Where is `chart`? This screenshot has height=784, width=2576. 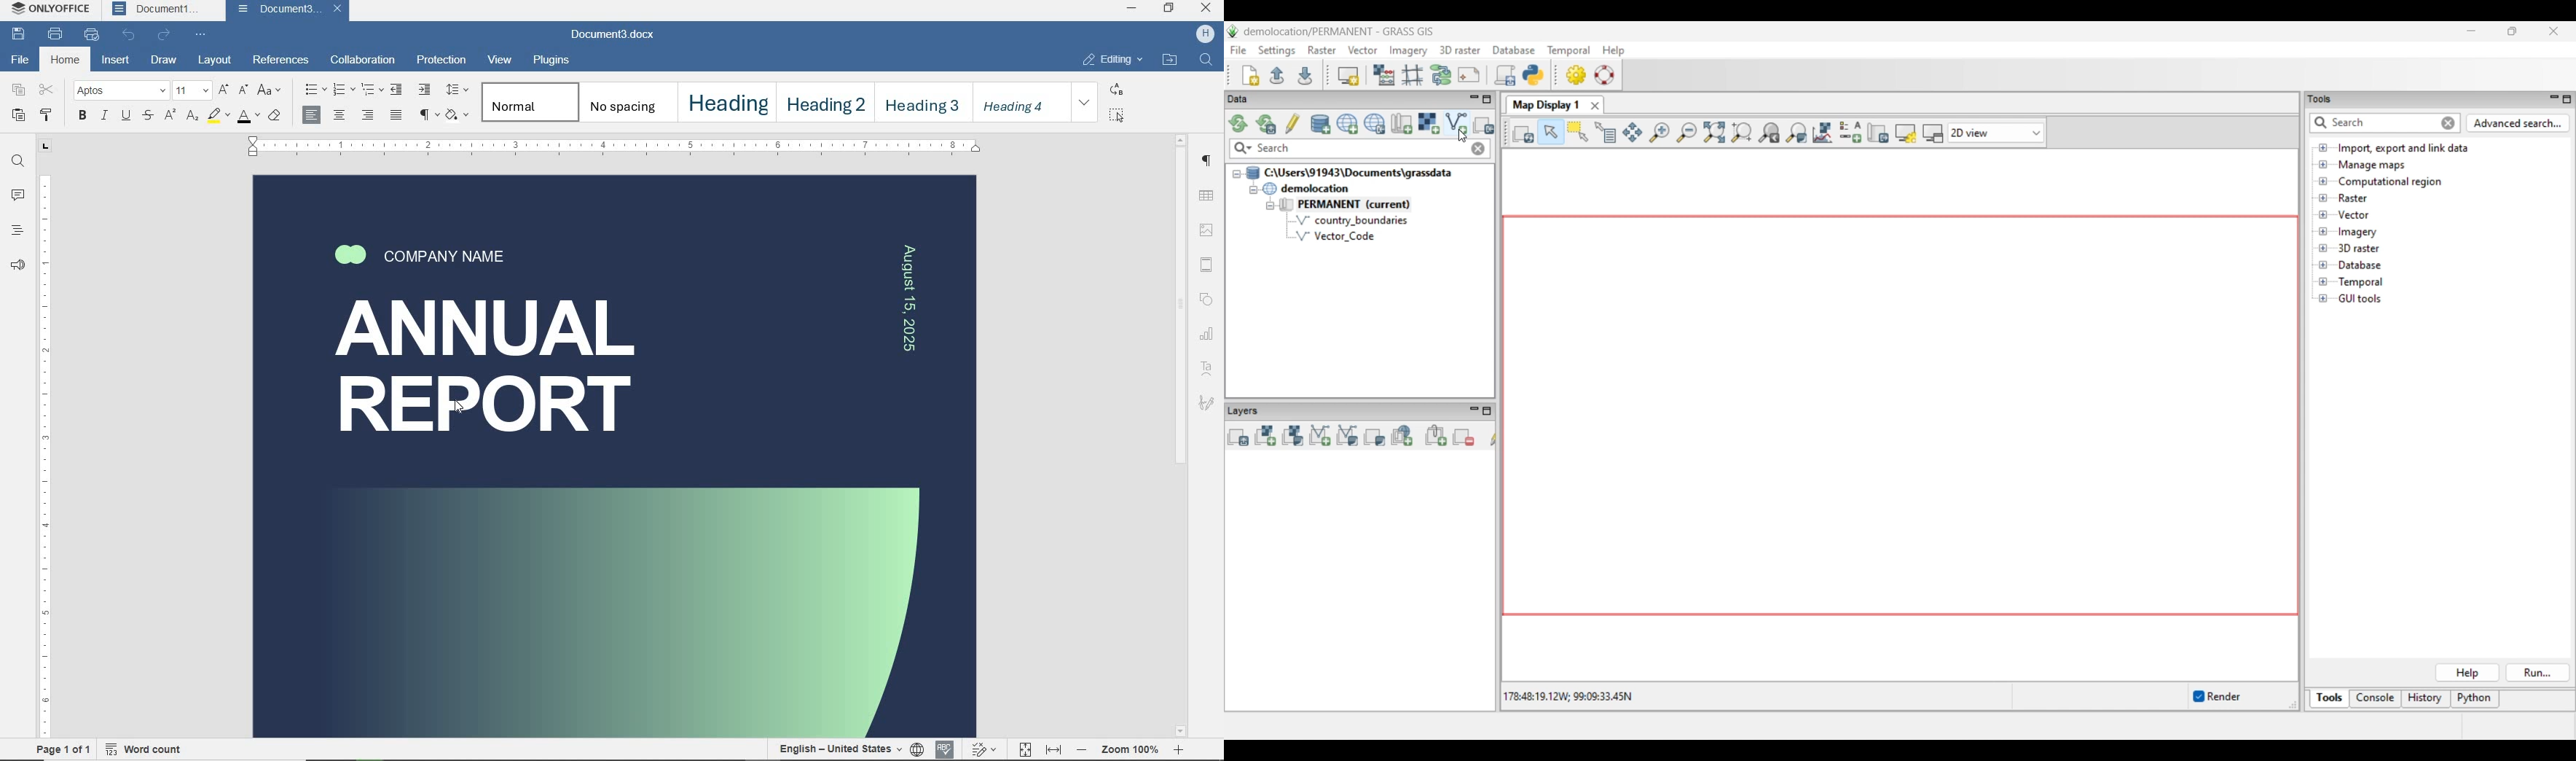
chart is located at coordinates (1207, 334).